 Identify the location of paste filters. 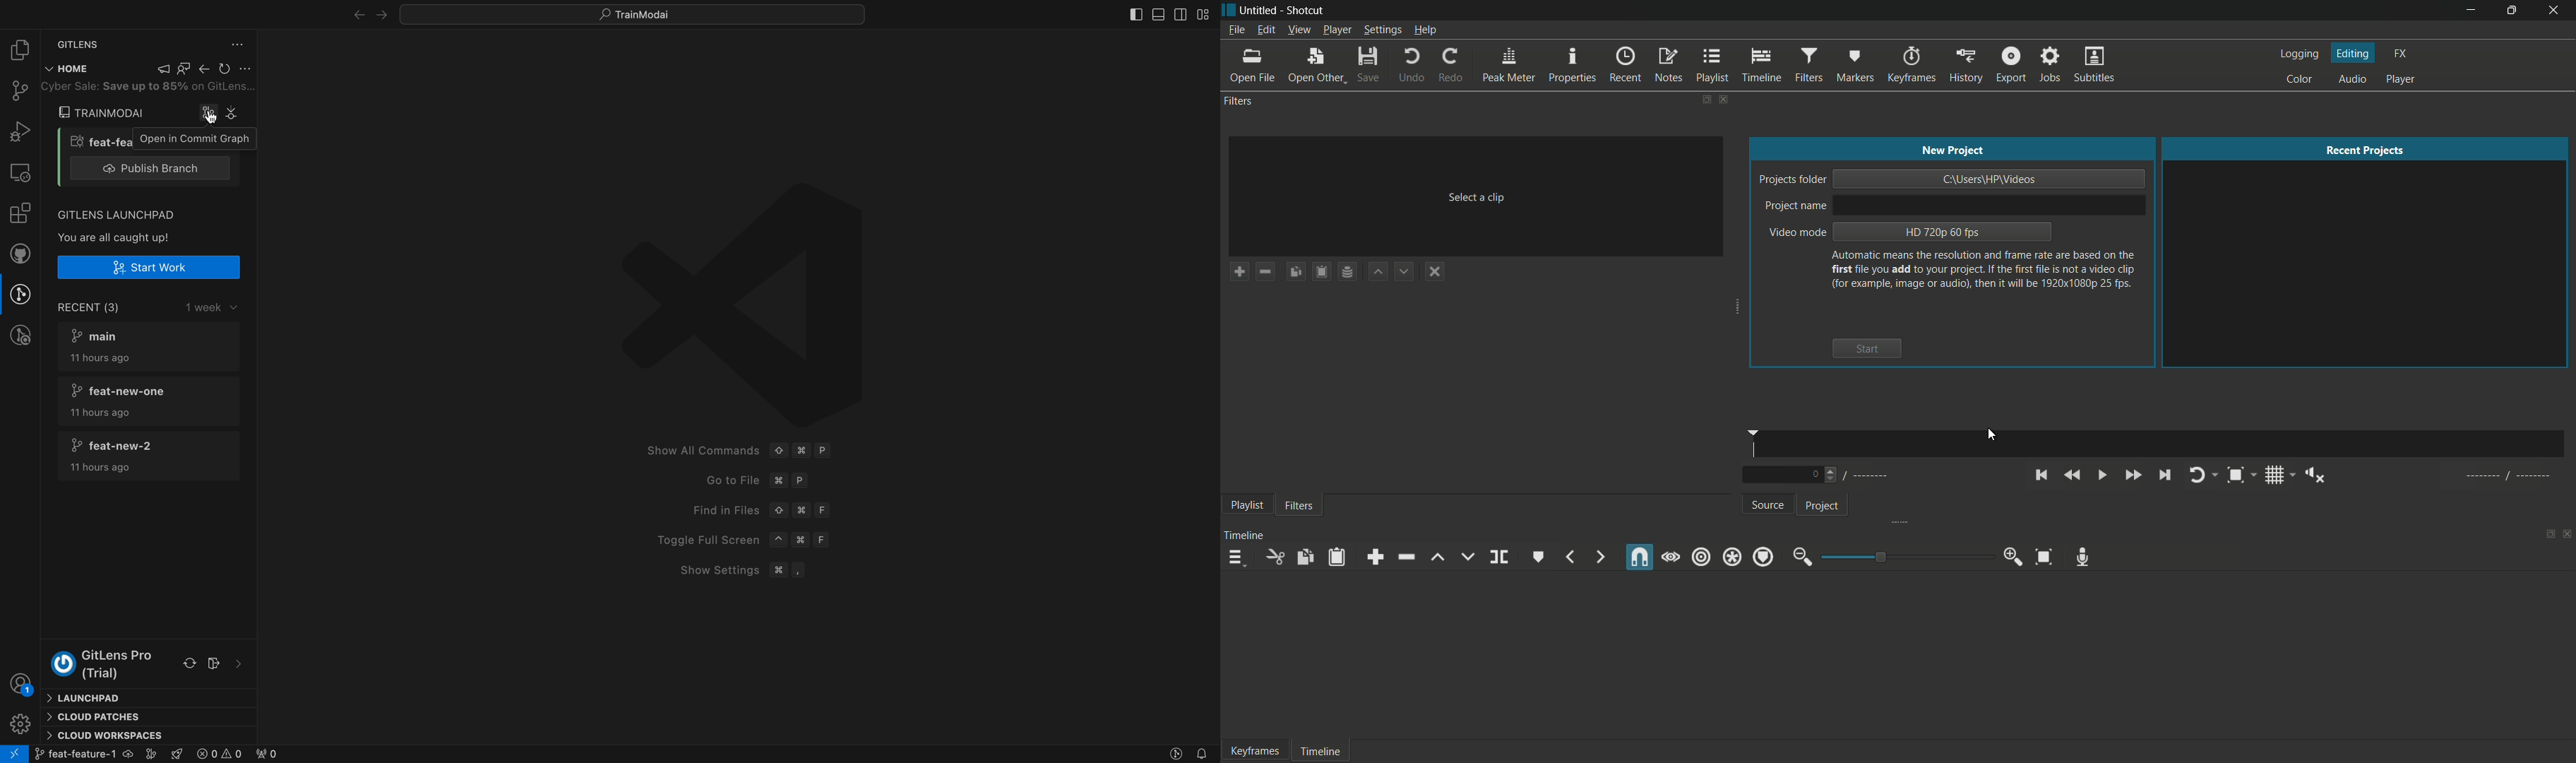
(1323, 271).